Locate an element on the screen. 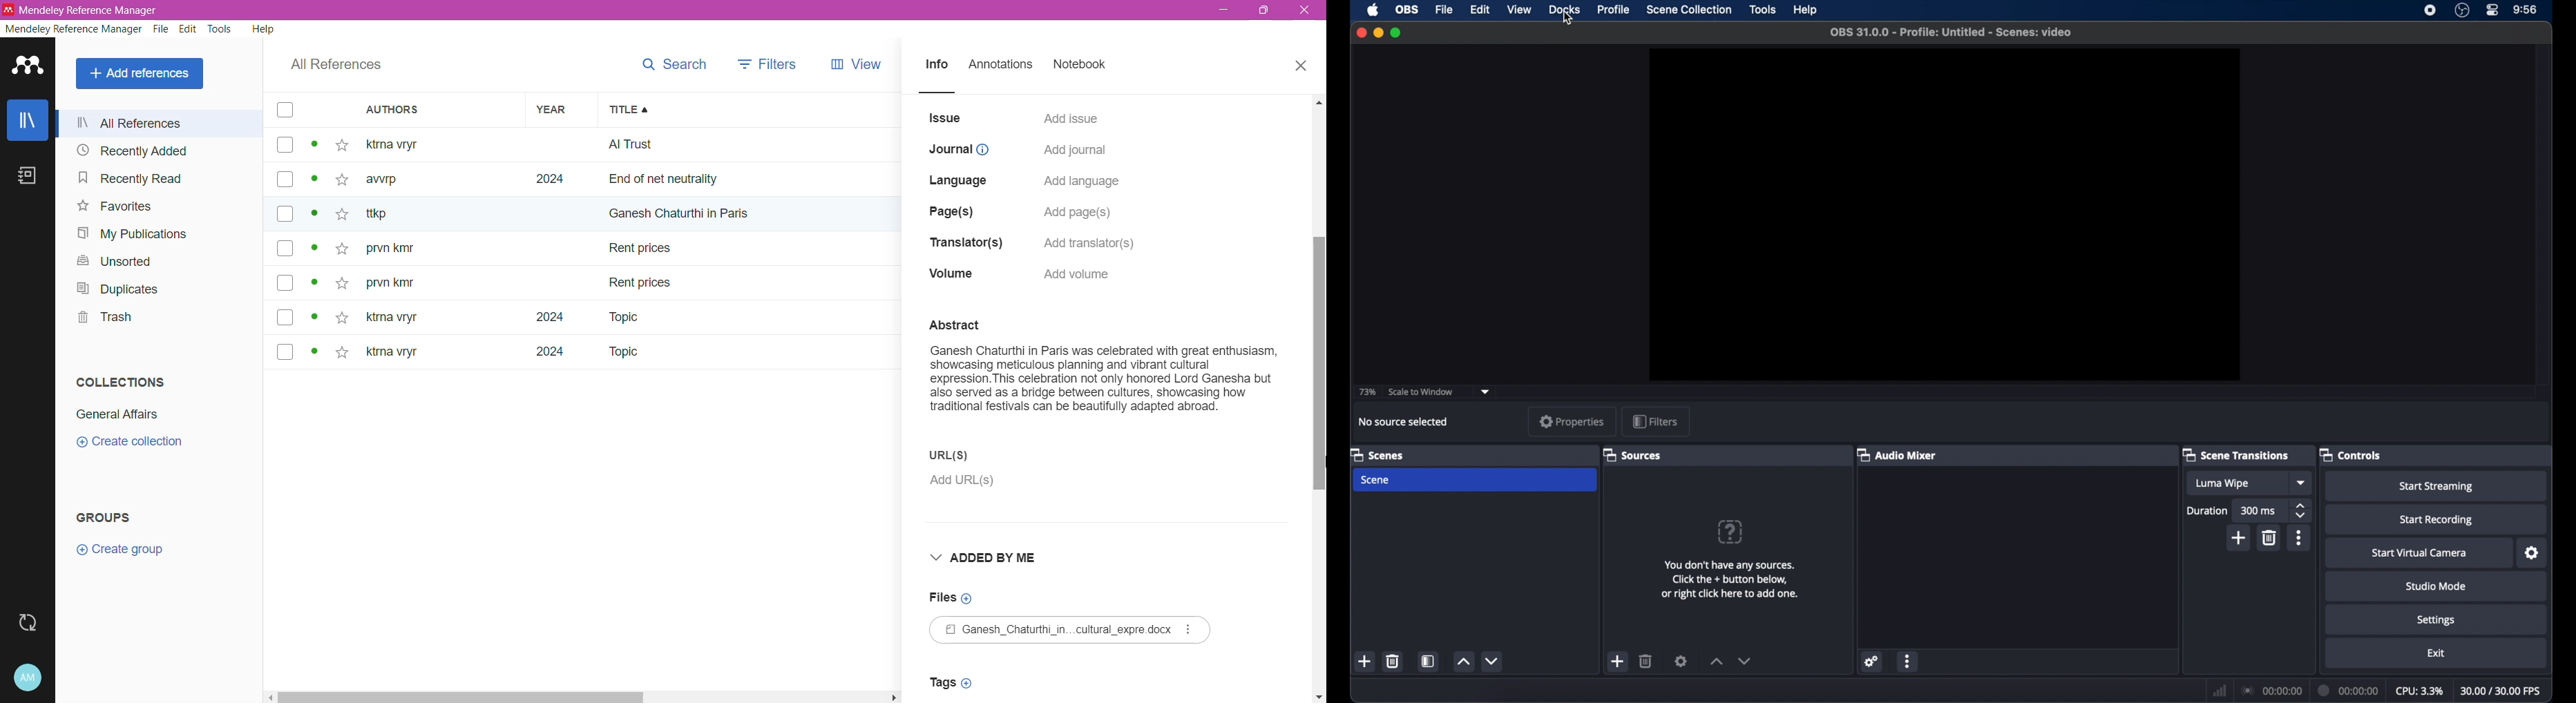 This screenshot has height=728, width=2576. properties is located at coordinates (1572, 422).